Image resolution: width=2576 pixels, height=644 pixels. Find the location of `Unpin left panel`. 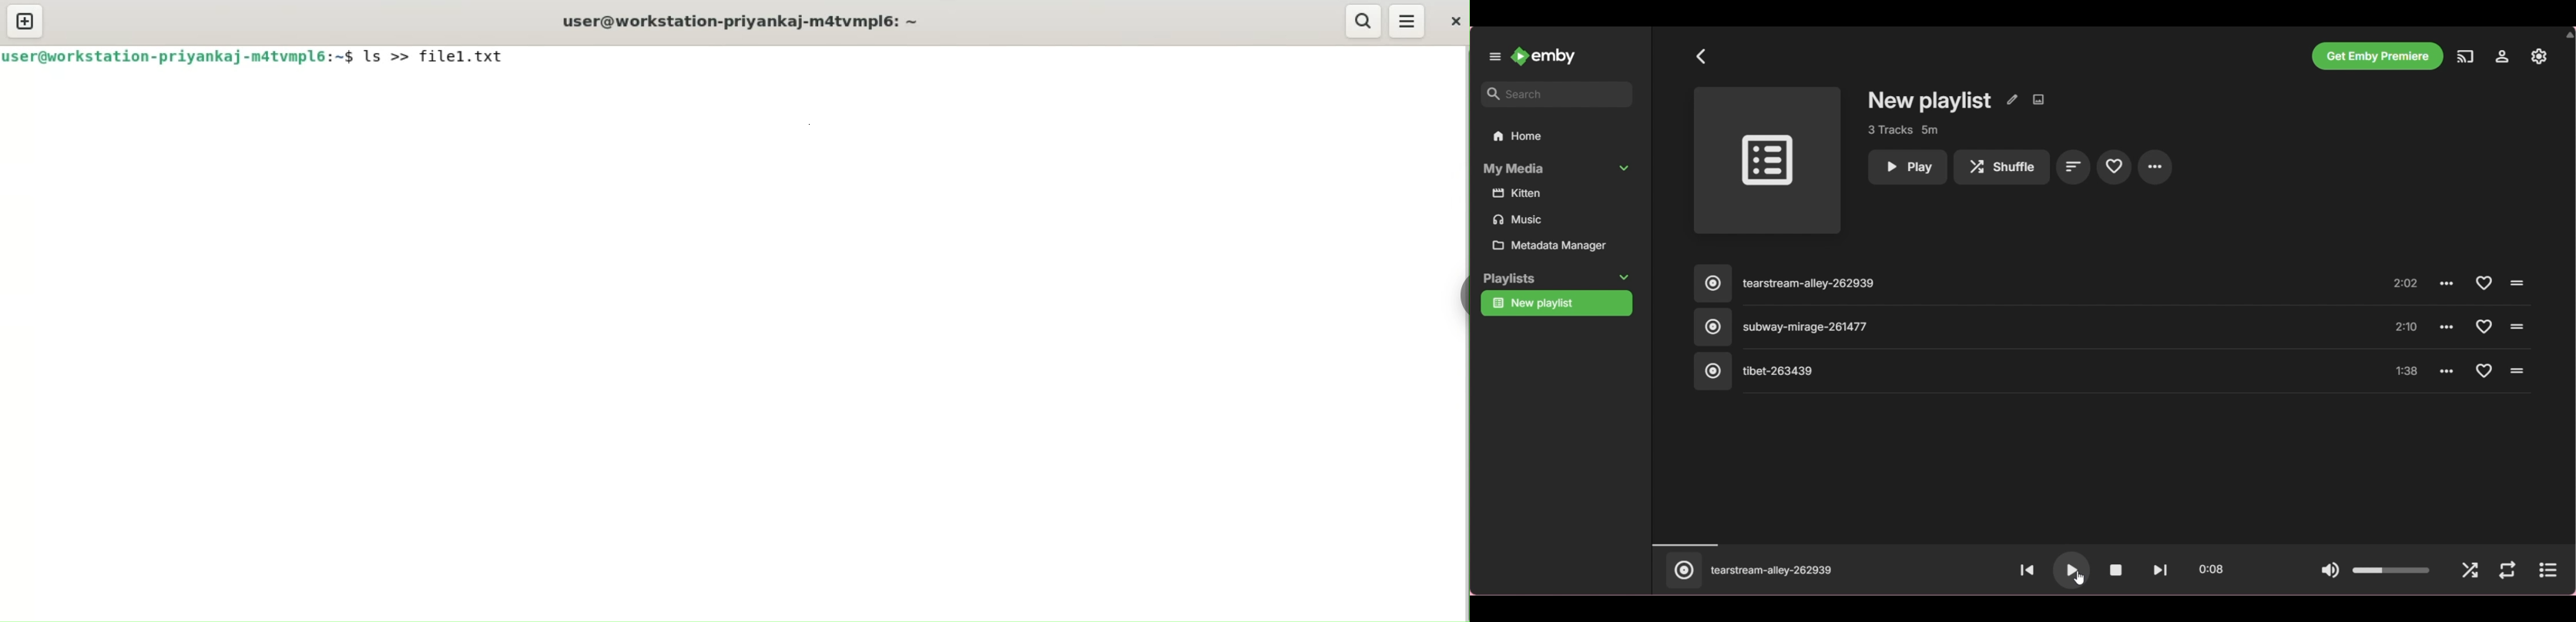

Unpin left panel is located at coordinates (1495, 57).